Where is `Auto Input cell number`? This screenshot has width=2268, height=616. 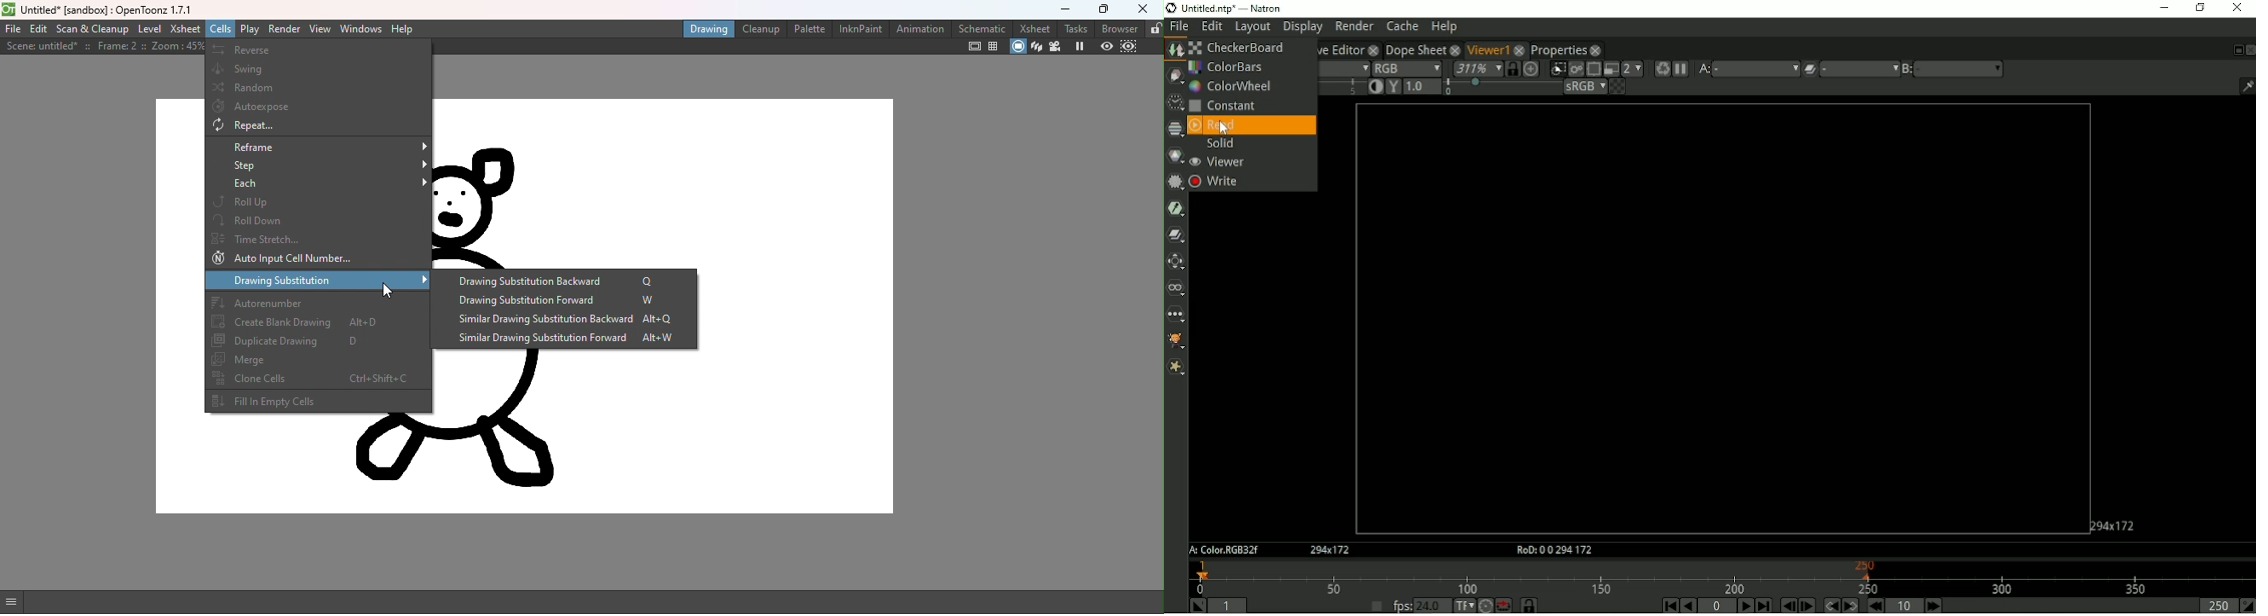 Auto Input cell number is located at coordinates (316, 259).